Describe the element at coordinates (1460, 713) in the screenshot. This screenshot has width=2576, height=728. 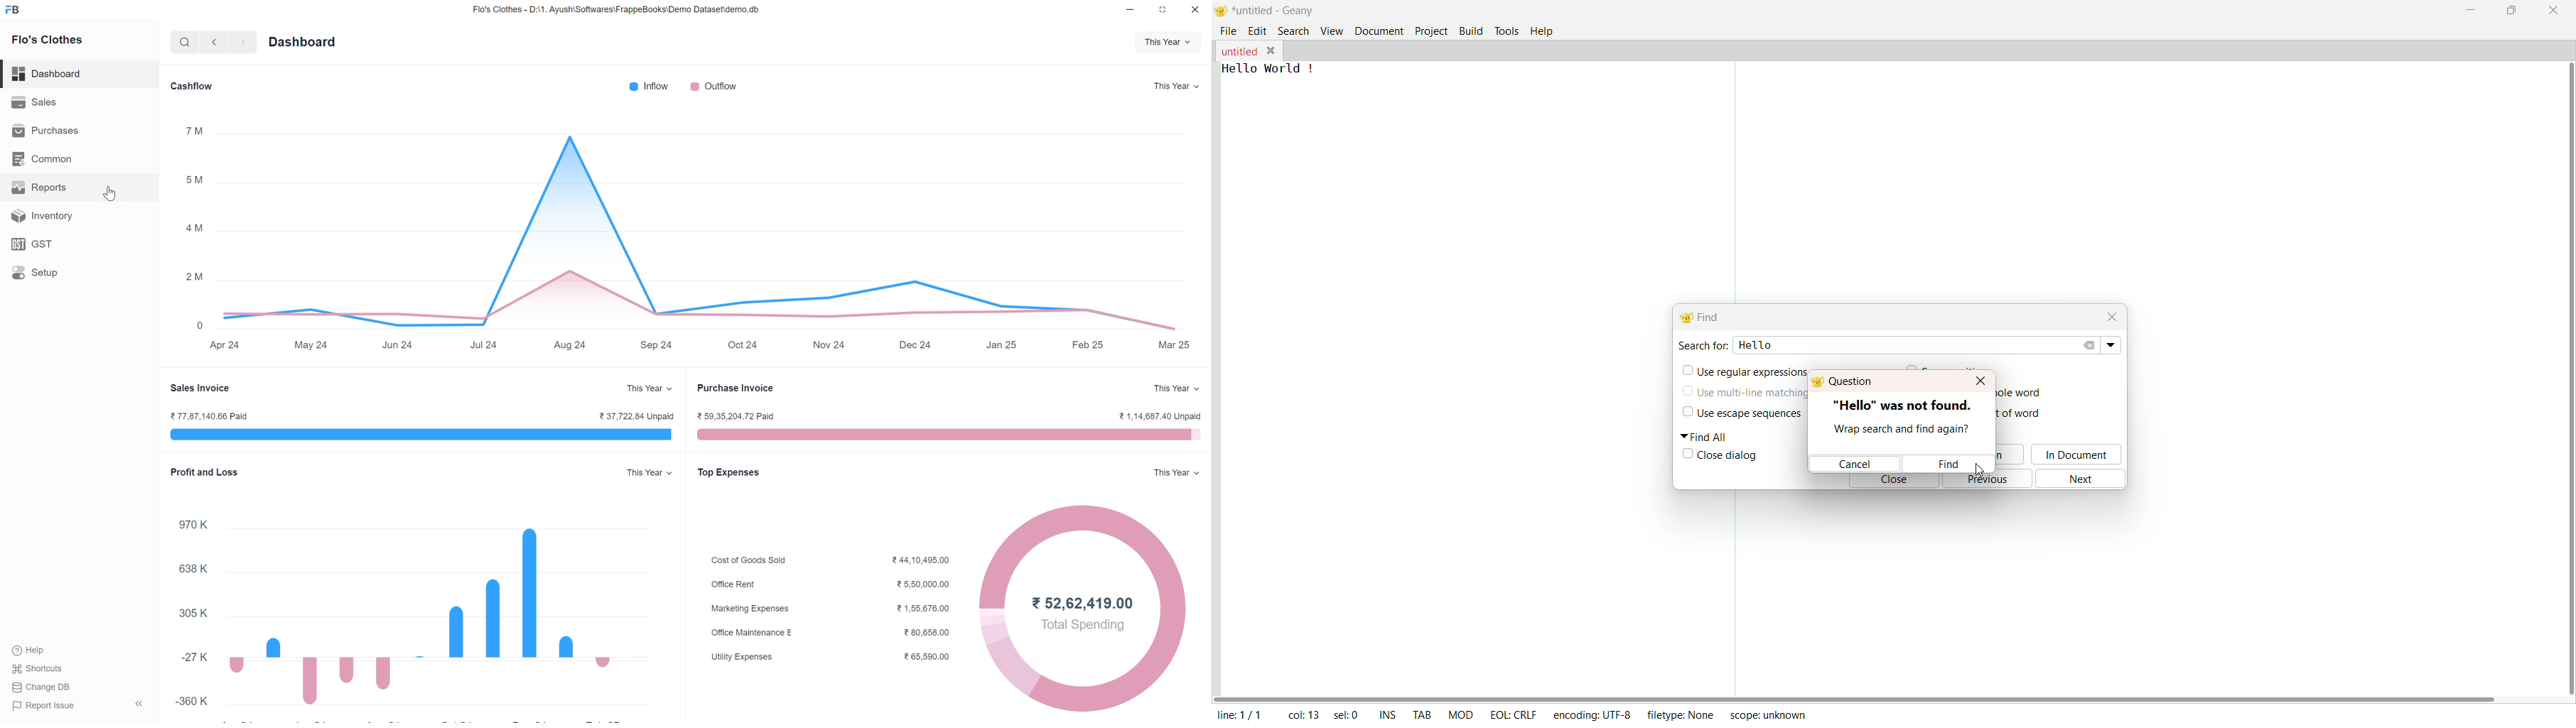
I see `MOD` at that location.